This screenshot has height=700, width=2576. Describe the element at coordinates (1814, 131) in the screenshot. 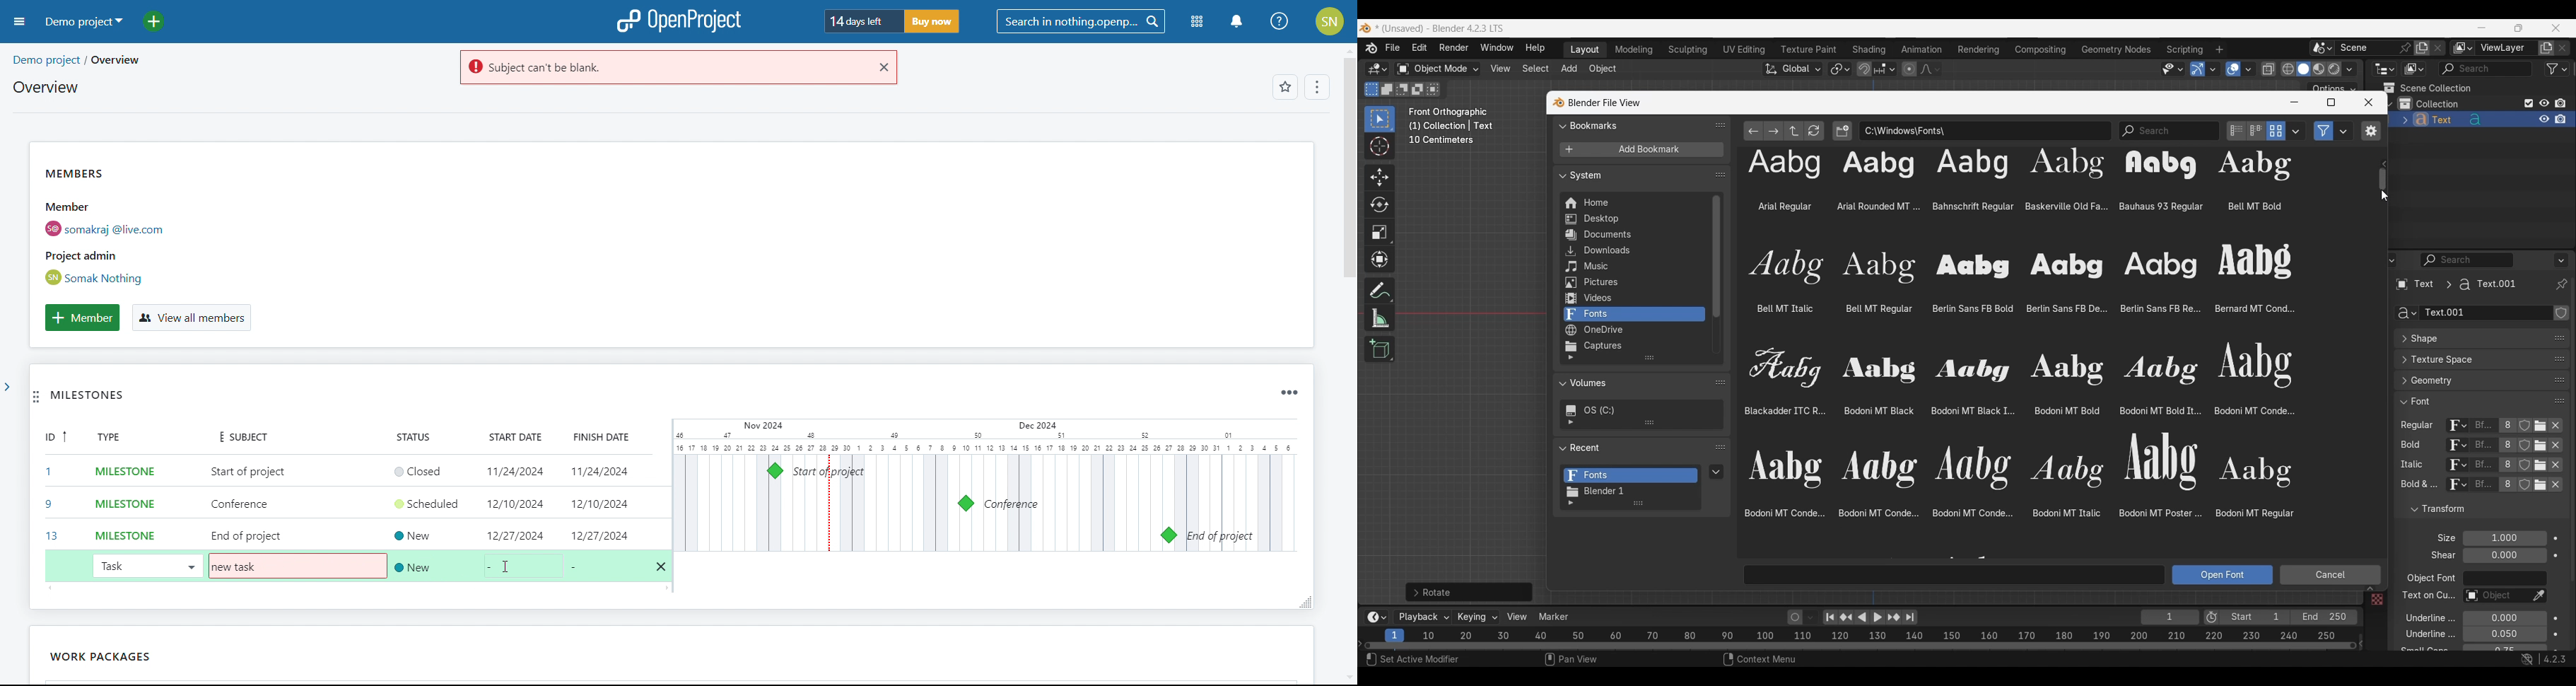

I see `Refresh file list` at that location.